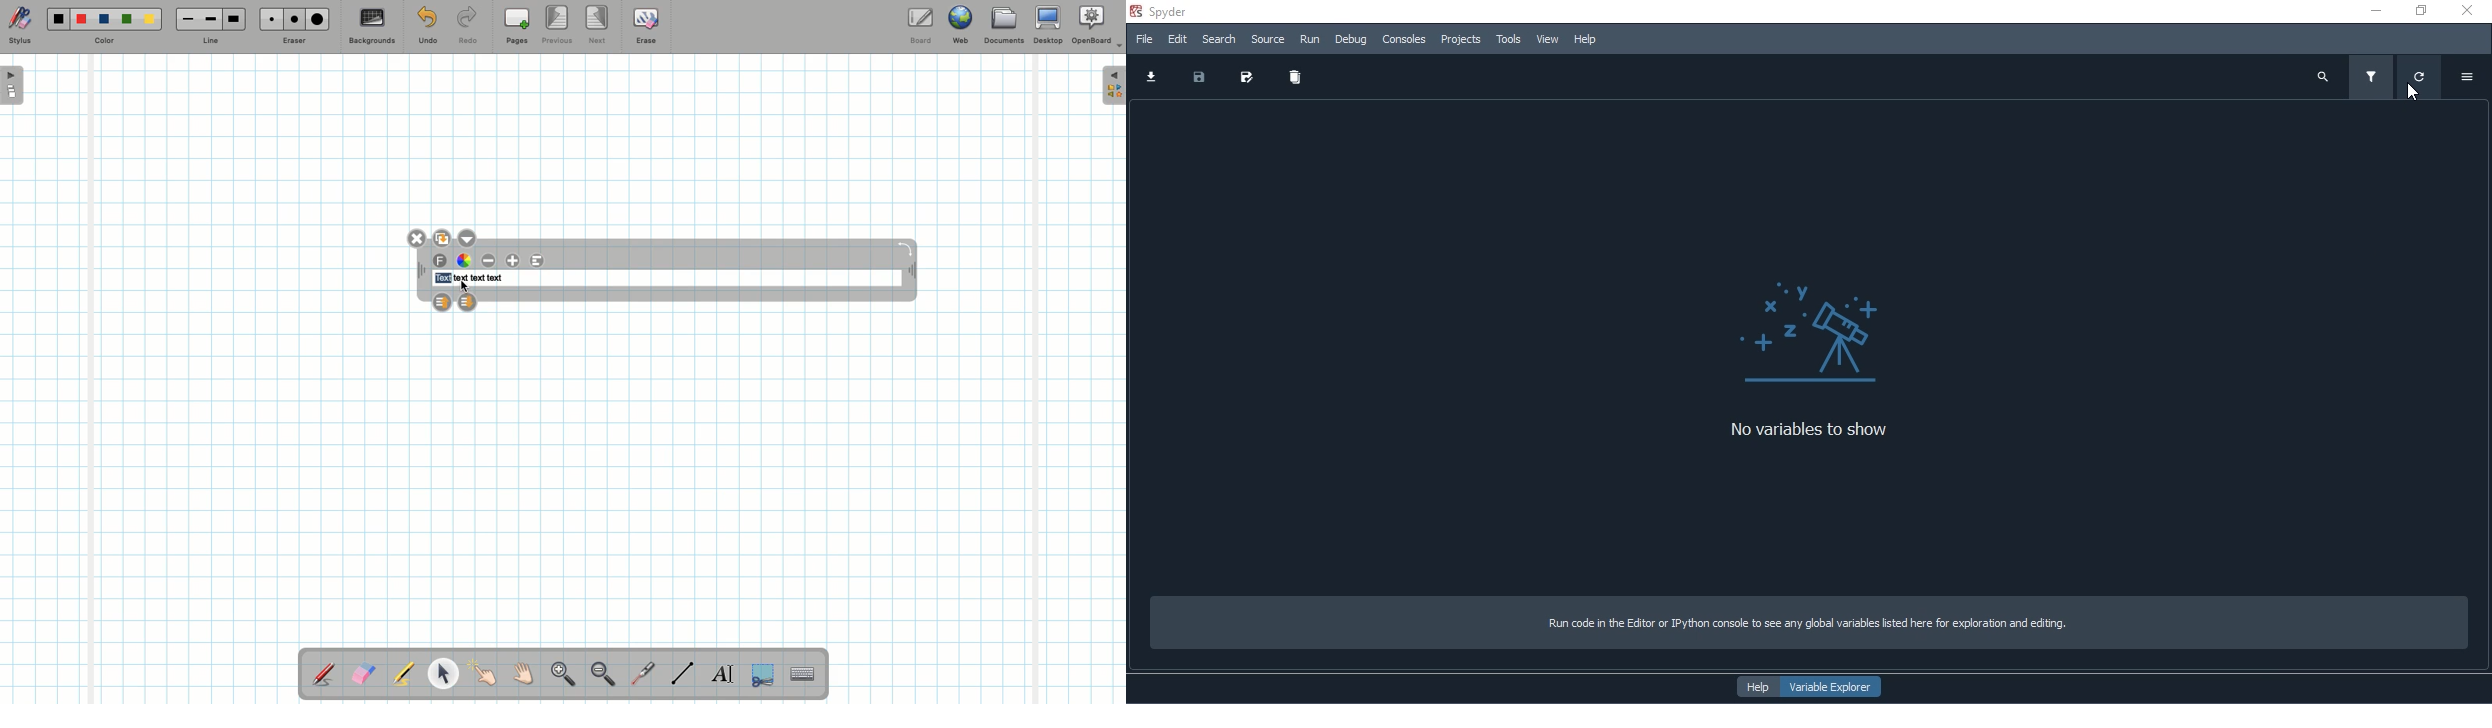 The image size is (2492, 728). Describe the element at coordinates (2466, 11) in the screenshot. I see `close` at that location.